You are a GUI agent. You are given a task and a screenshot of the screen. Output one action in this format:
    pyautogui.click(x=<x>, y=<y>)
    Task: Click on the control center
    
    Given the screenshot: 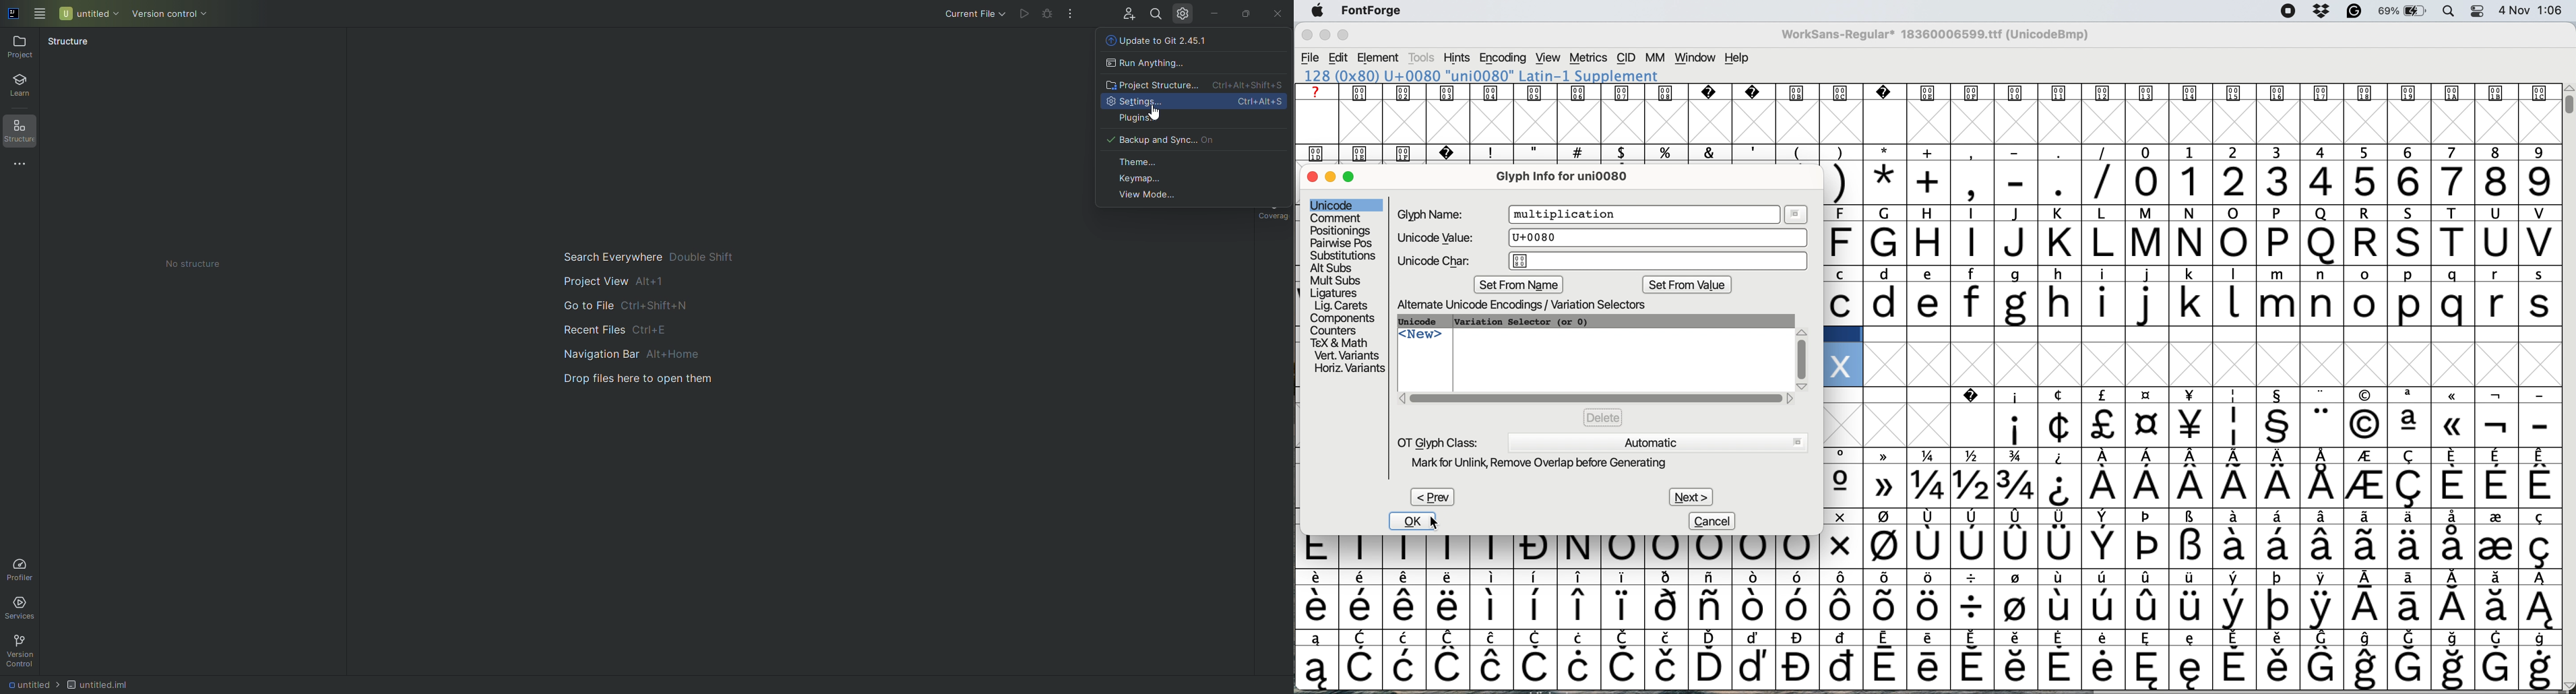 What is the action you would take?
    pyautogui.click(x=2476, y=10)
    